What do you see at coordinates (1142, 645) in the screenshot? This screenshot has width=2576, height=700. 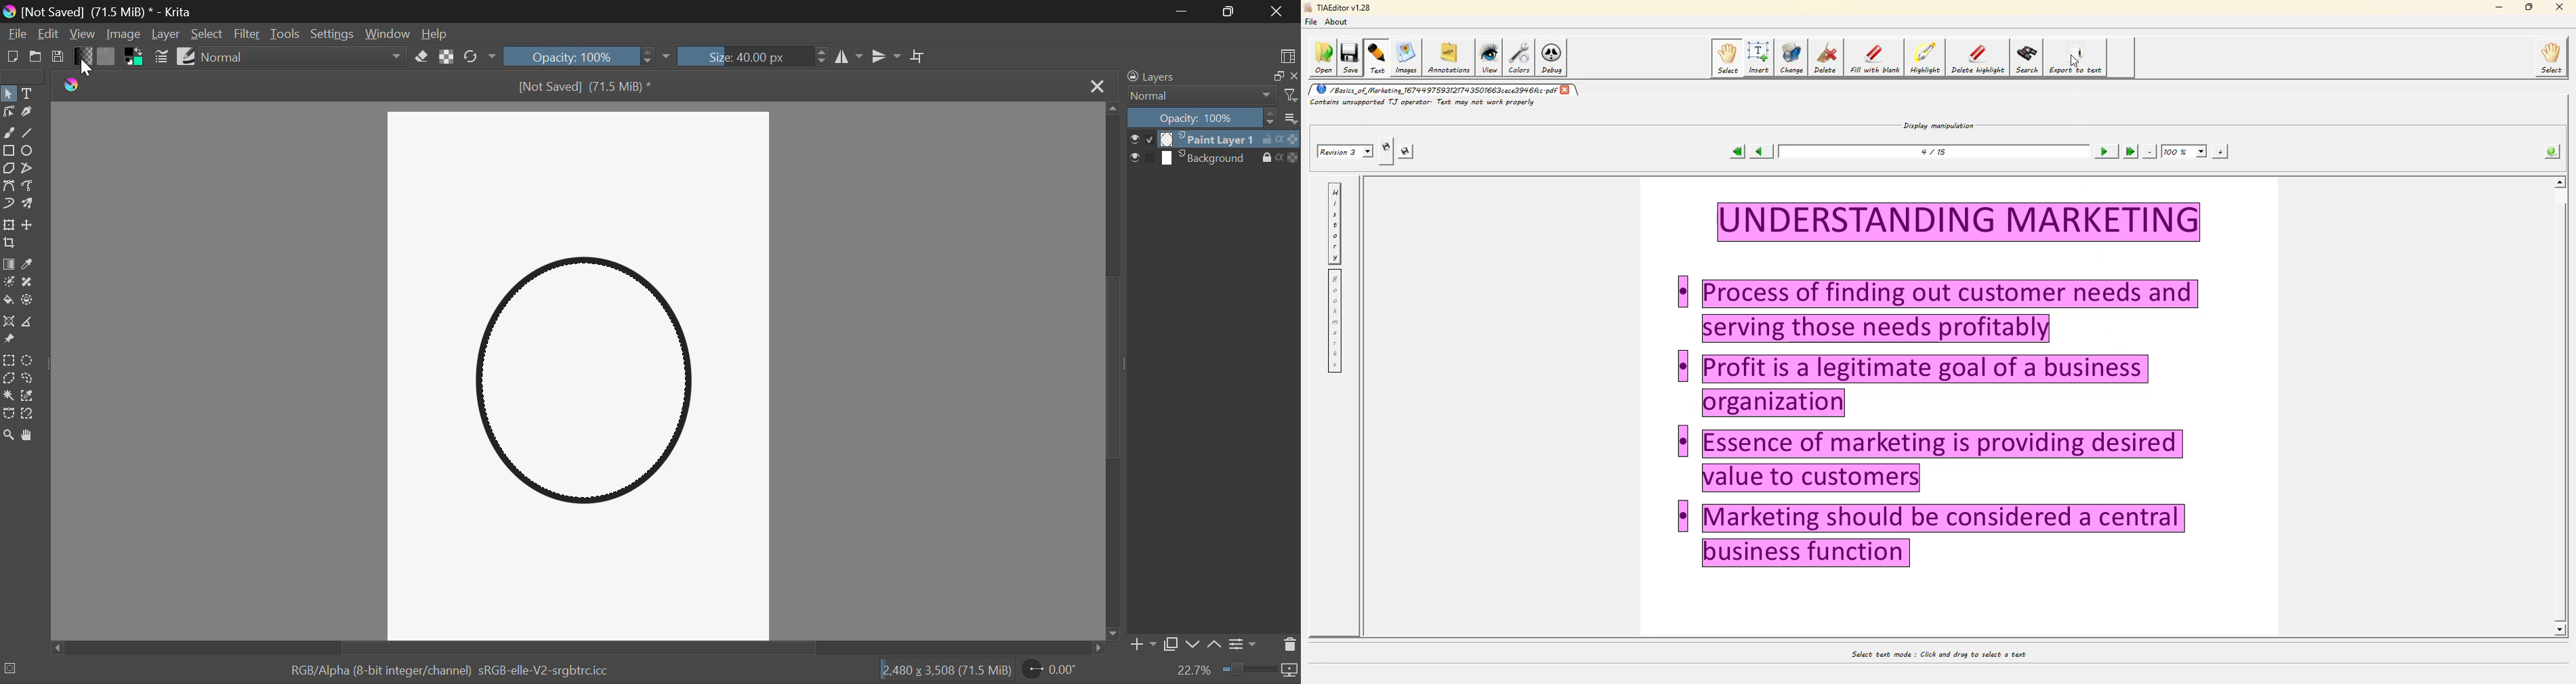 I see `Add Layer` at bounding box center [1142, 645].